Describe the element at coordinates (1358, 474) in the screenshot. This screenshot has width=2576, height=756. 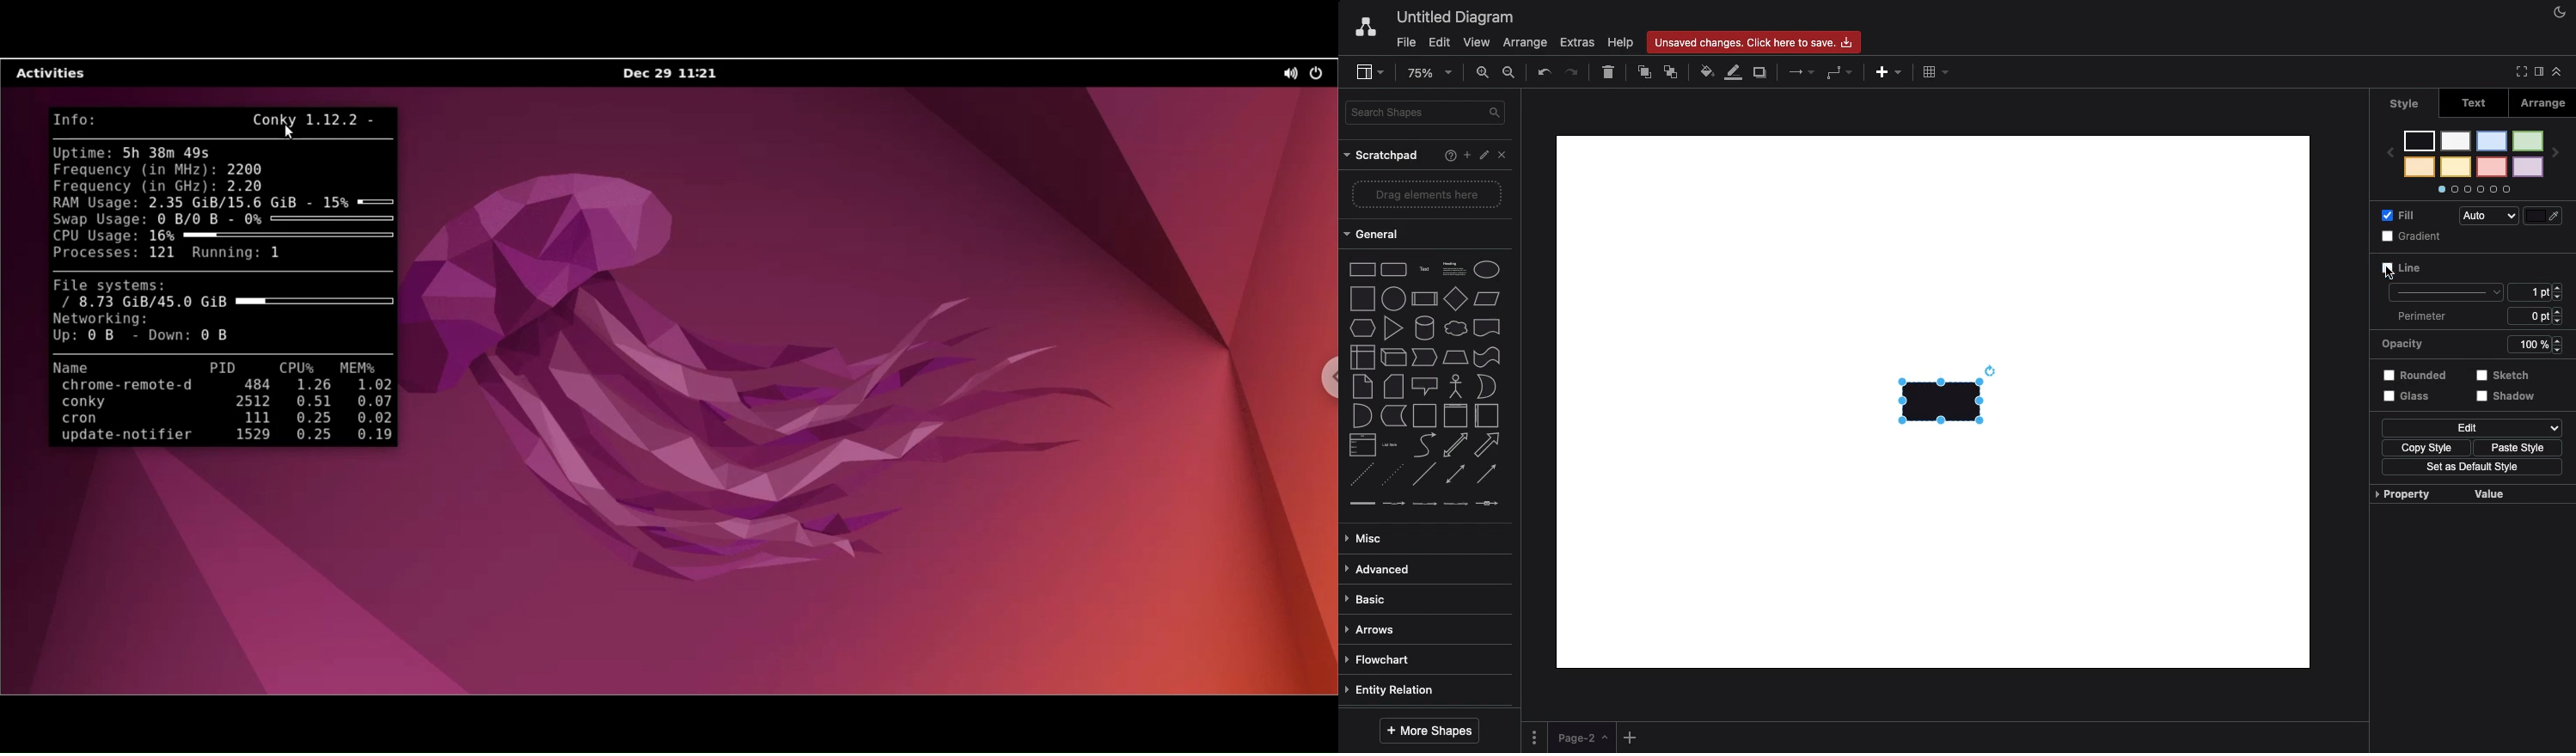
I see `dashed line` at that location.